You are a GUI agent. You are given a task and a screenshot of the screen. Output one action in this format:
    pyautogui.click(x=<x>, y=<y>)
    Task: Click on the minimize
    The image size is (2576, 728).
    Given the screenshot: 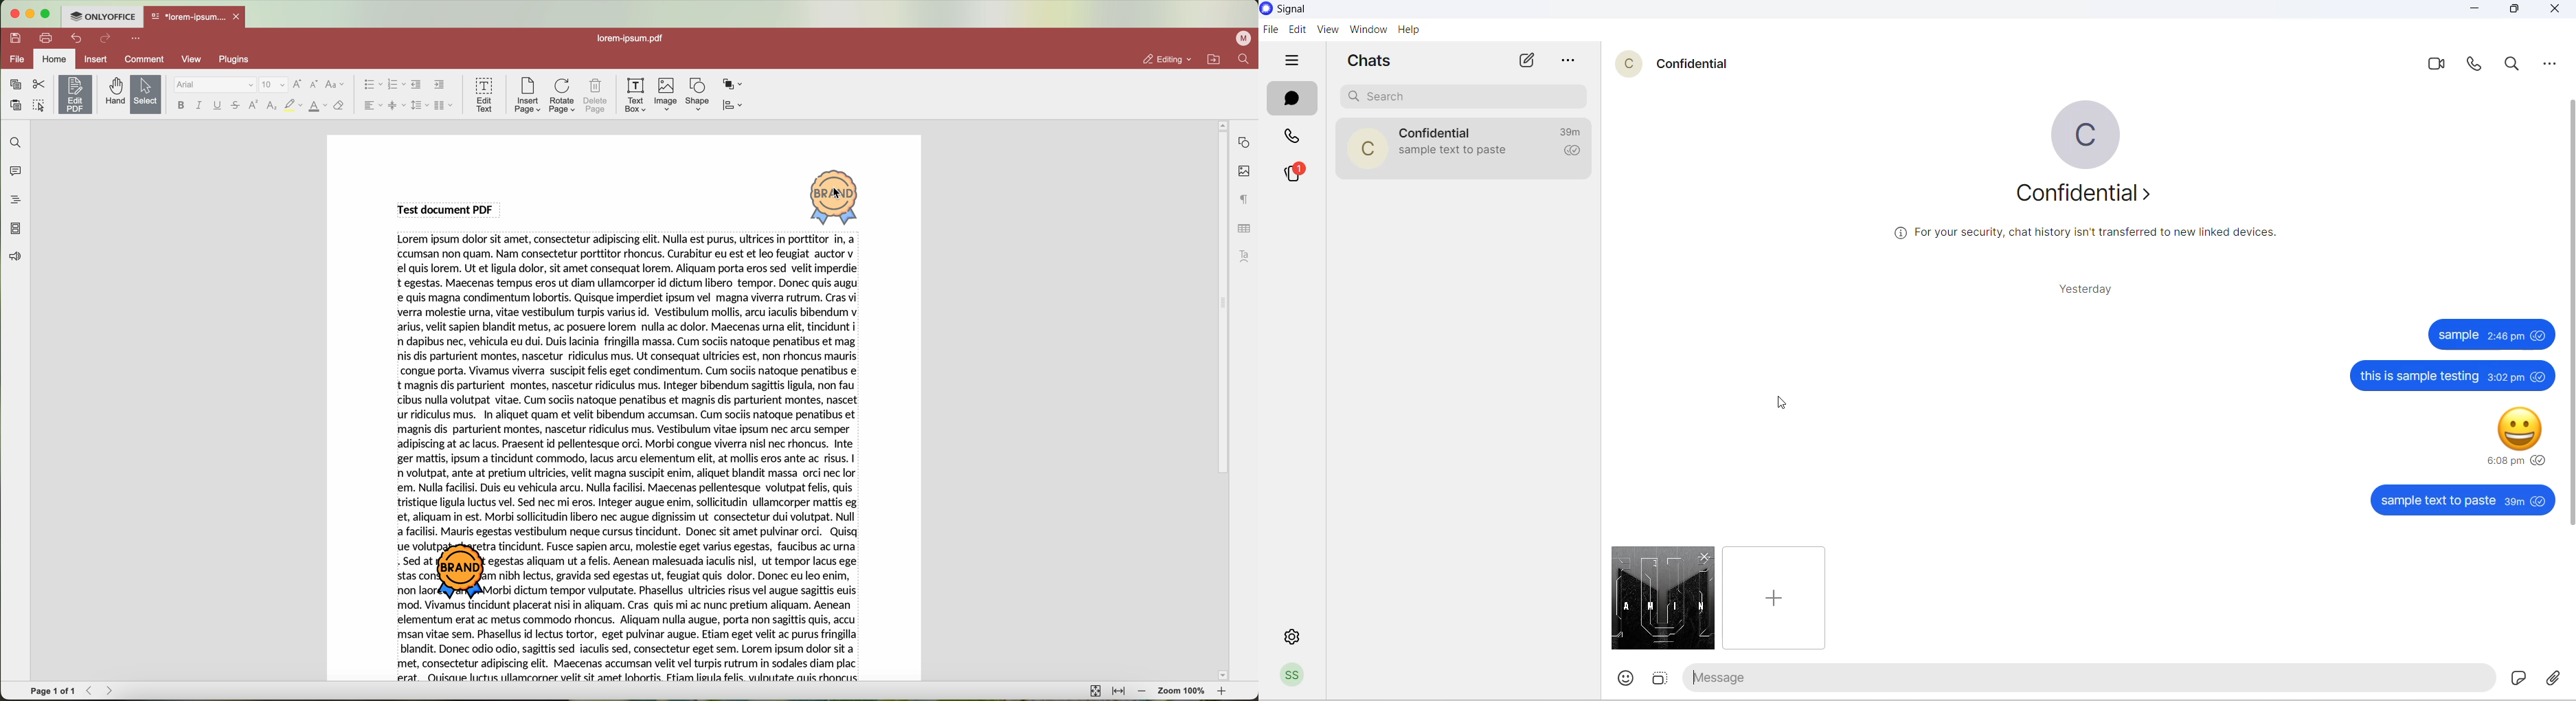 What is the action you would take?
    pyautogui.click(x=29, y=13)
    